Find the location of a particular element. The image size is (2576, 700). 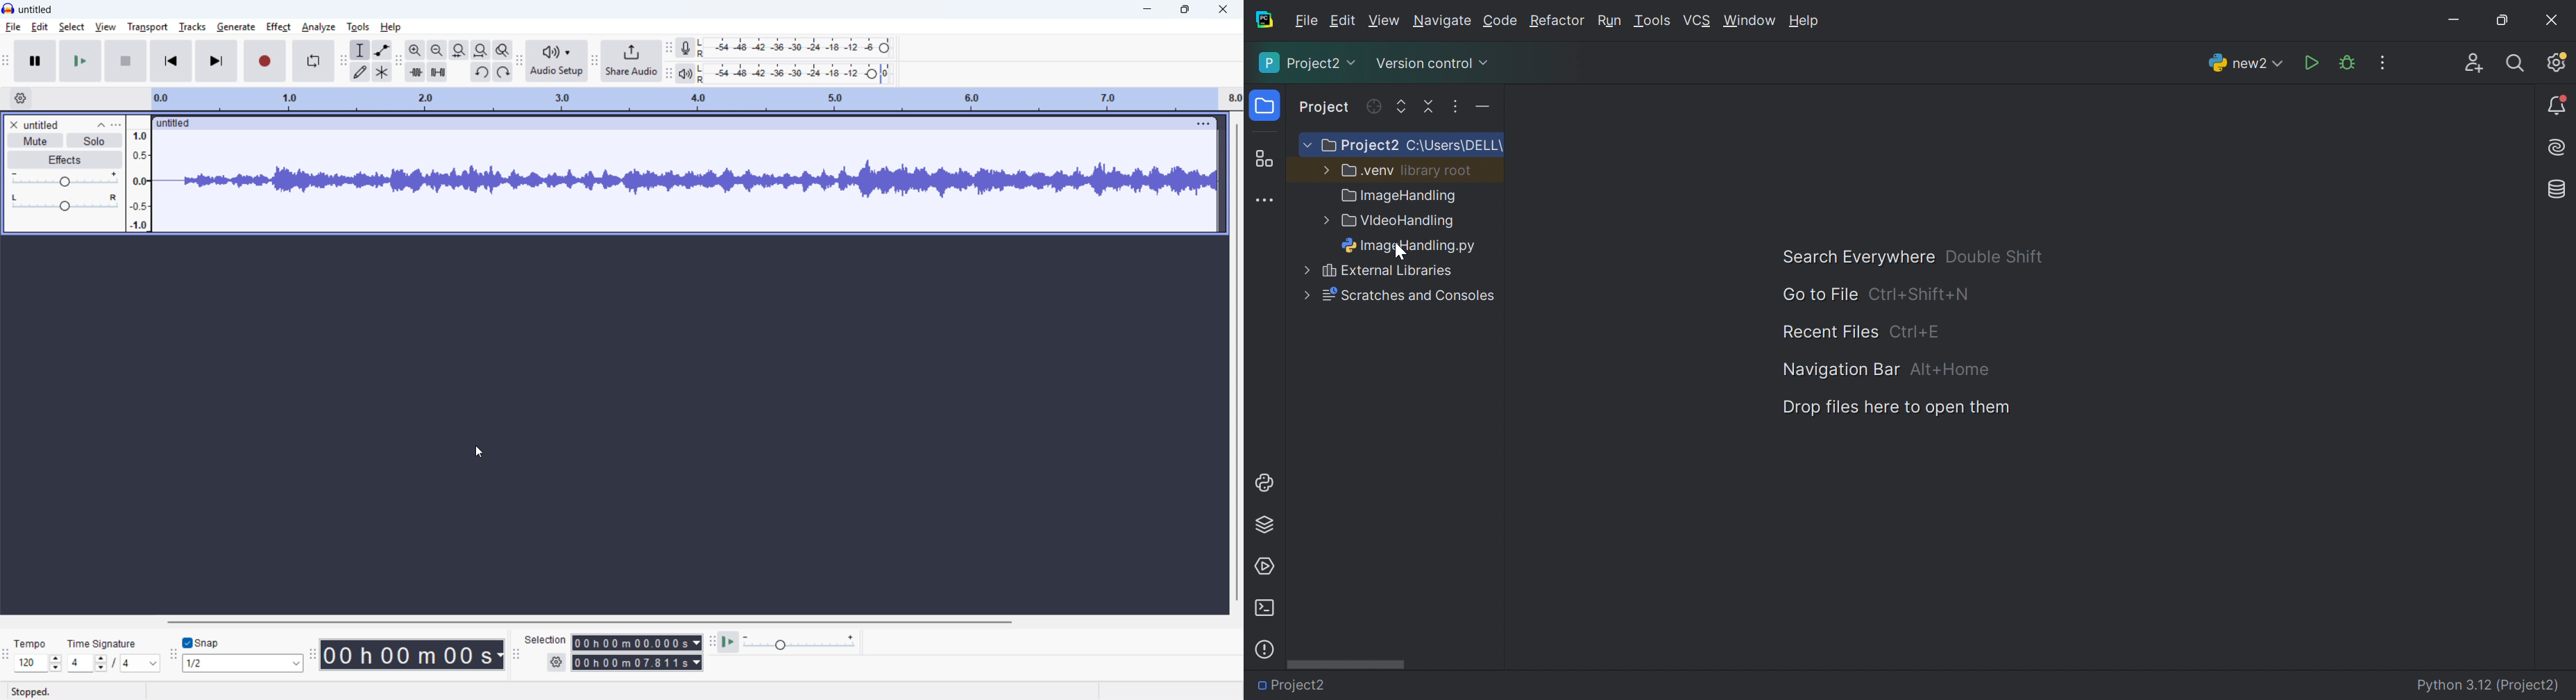

Edit is located at coordinates (1342, 21).